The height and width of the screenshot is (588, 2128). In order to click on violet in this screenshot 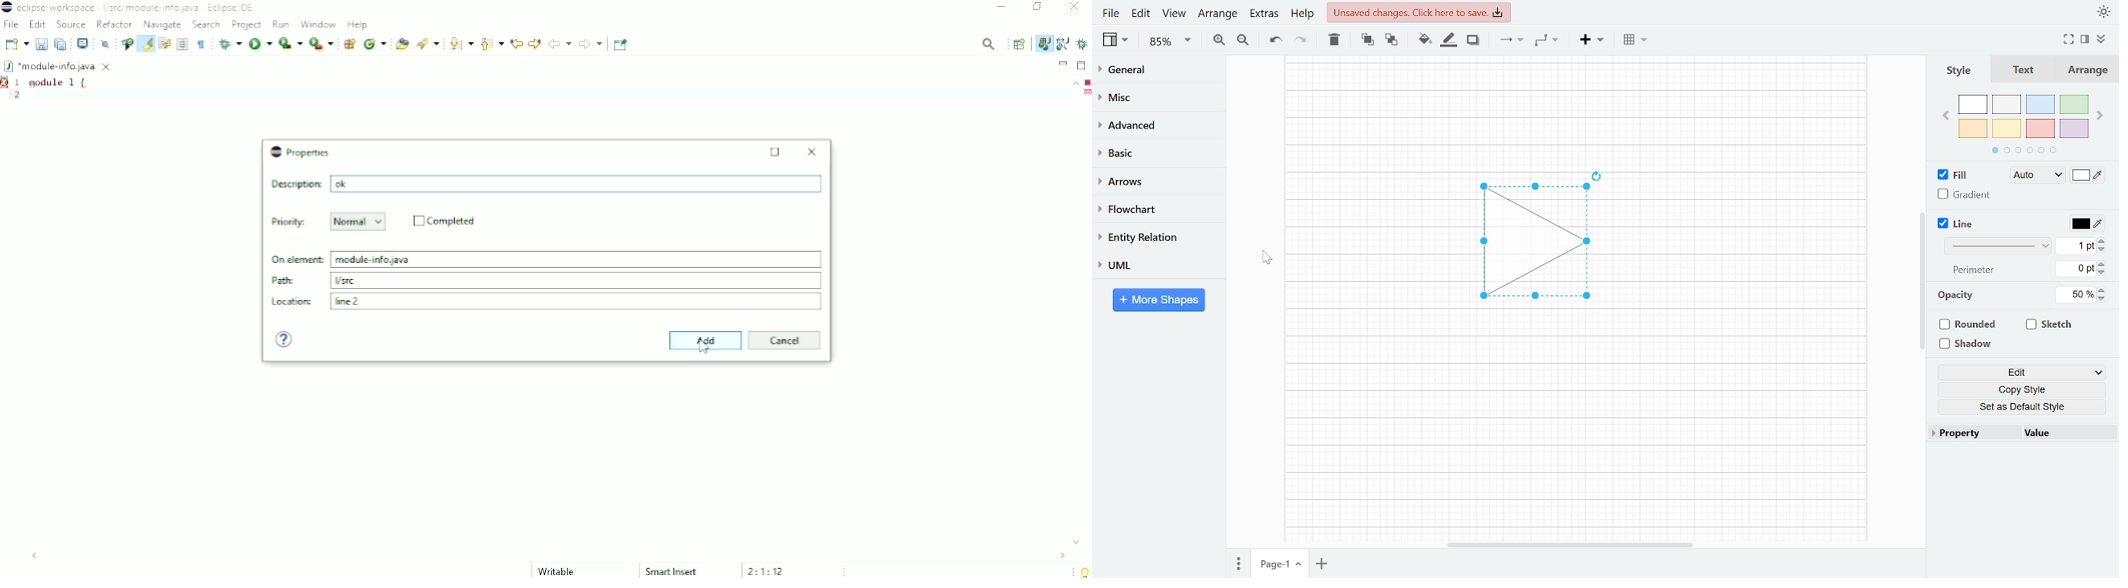, I will do `click(2074, 128)`.